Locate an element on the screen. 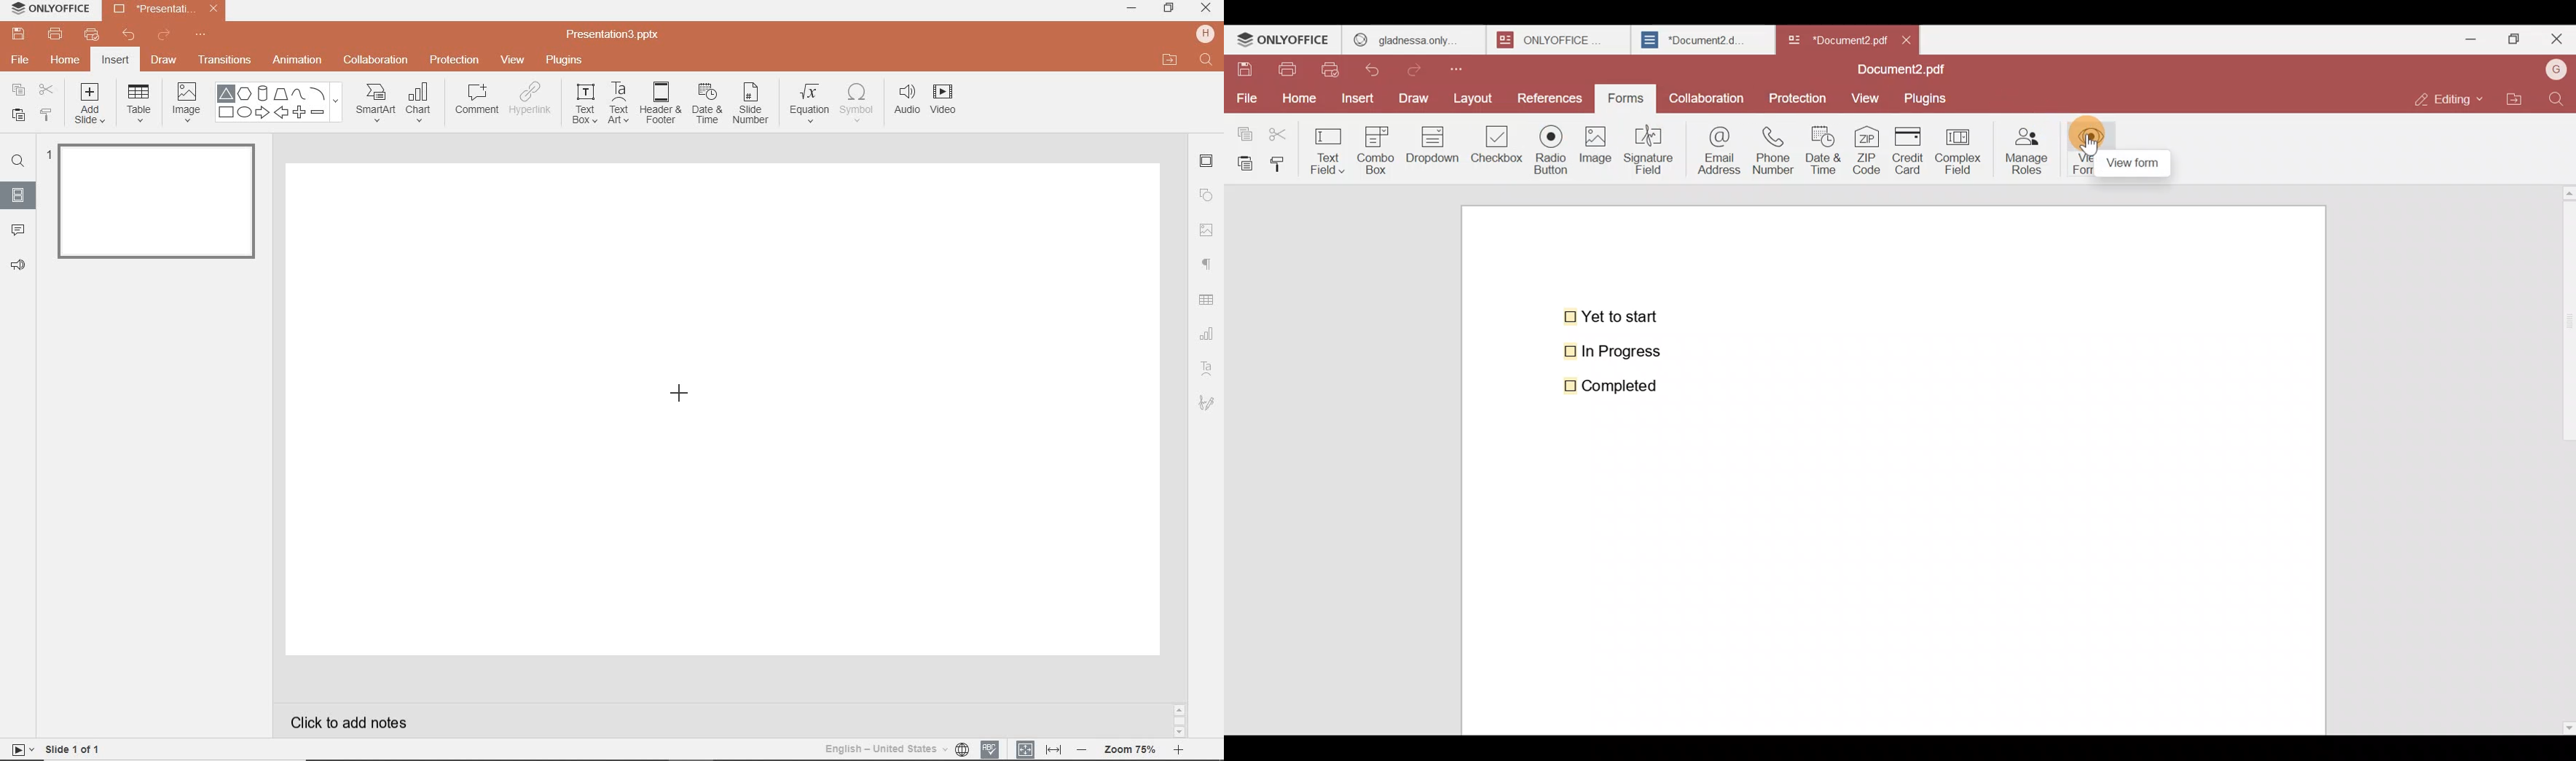  HYPERLINK is located at coordinates (530, 103).